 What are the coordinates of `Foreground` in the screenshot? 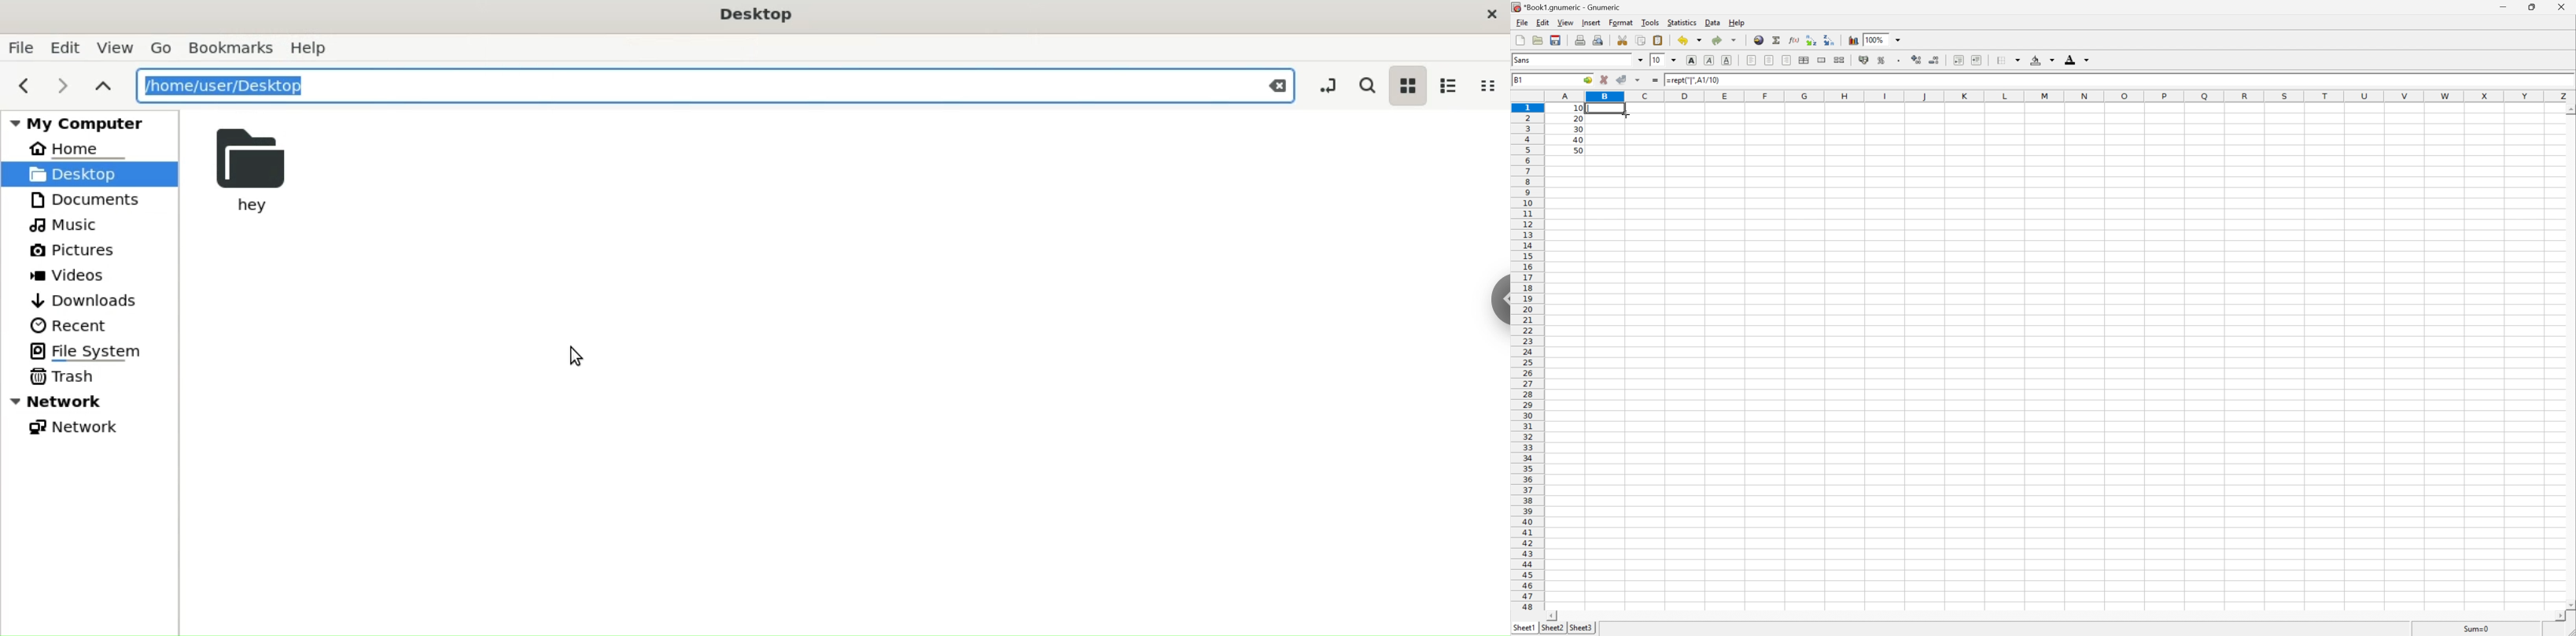 It's located at (2077, 59).